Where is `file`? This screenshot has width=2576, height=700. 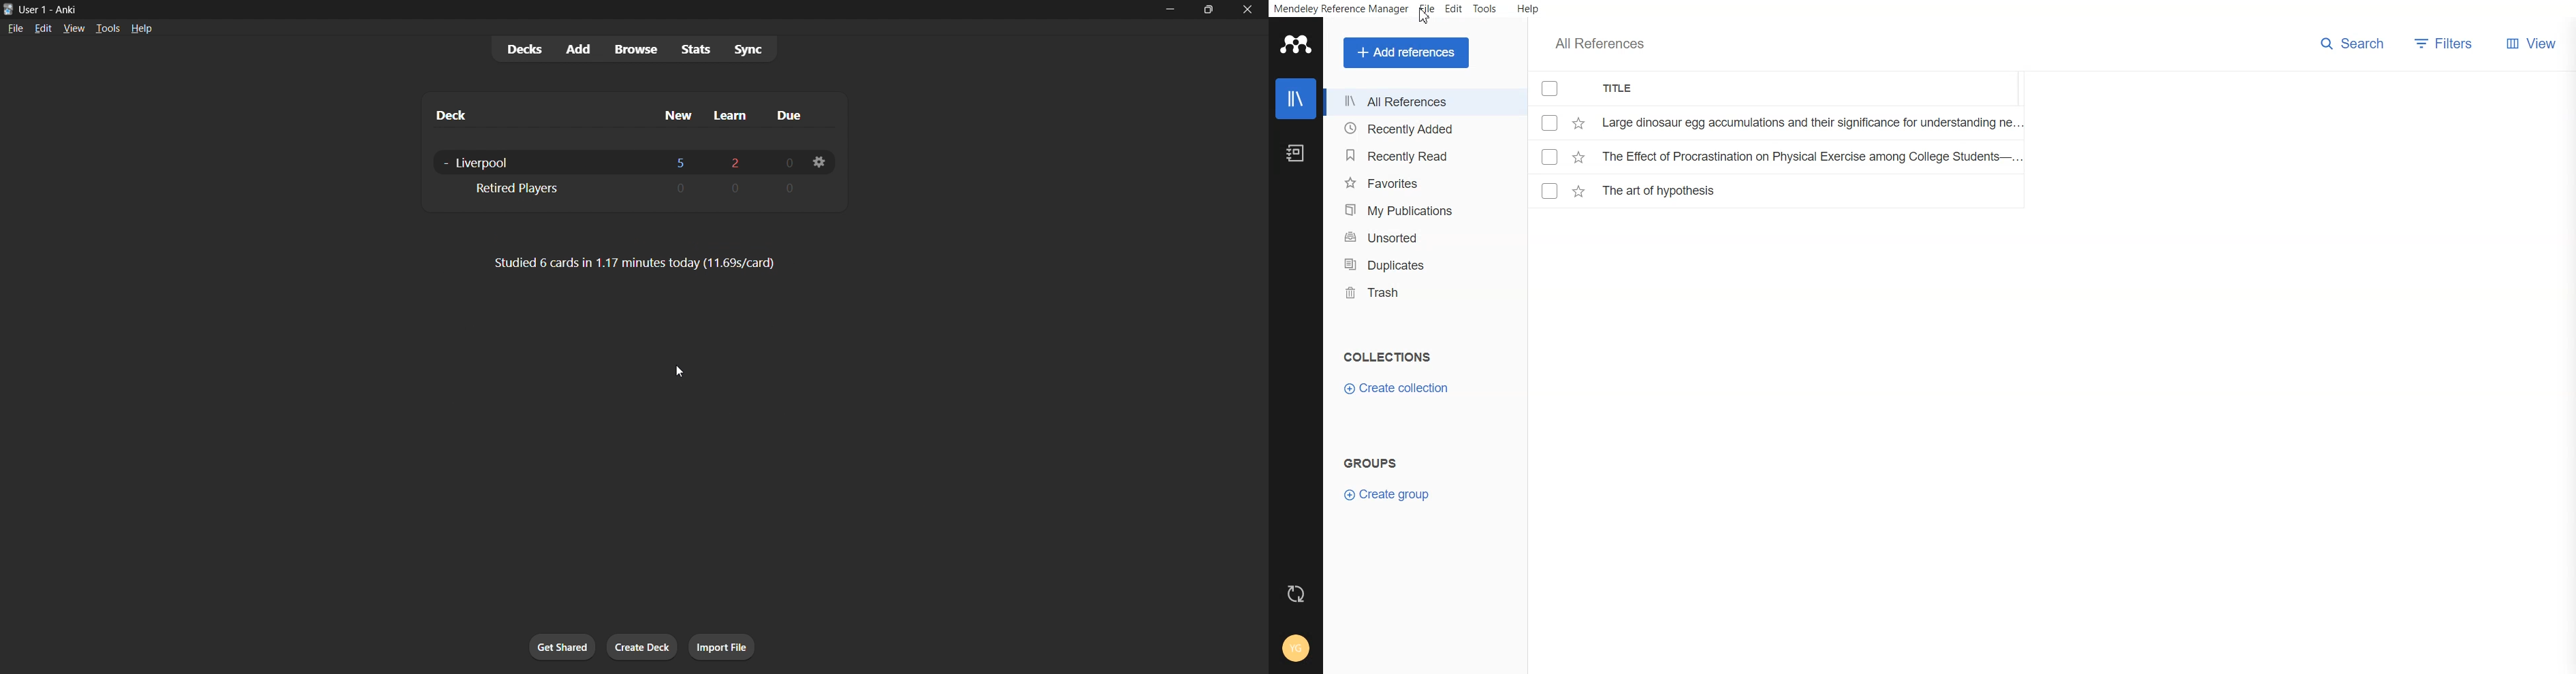
file is located at coordinates (12, 31).